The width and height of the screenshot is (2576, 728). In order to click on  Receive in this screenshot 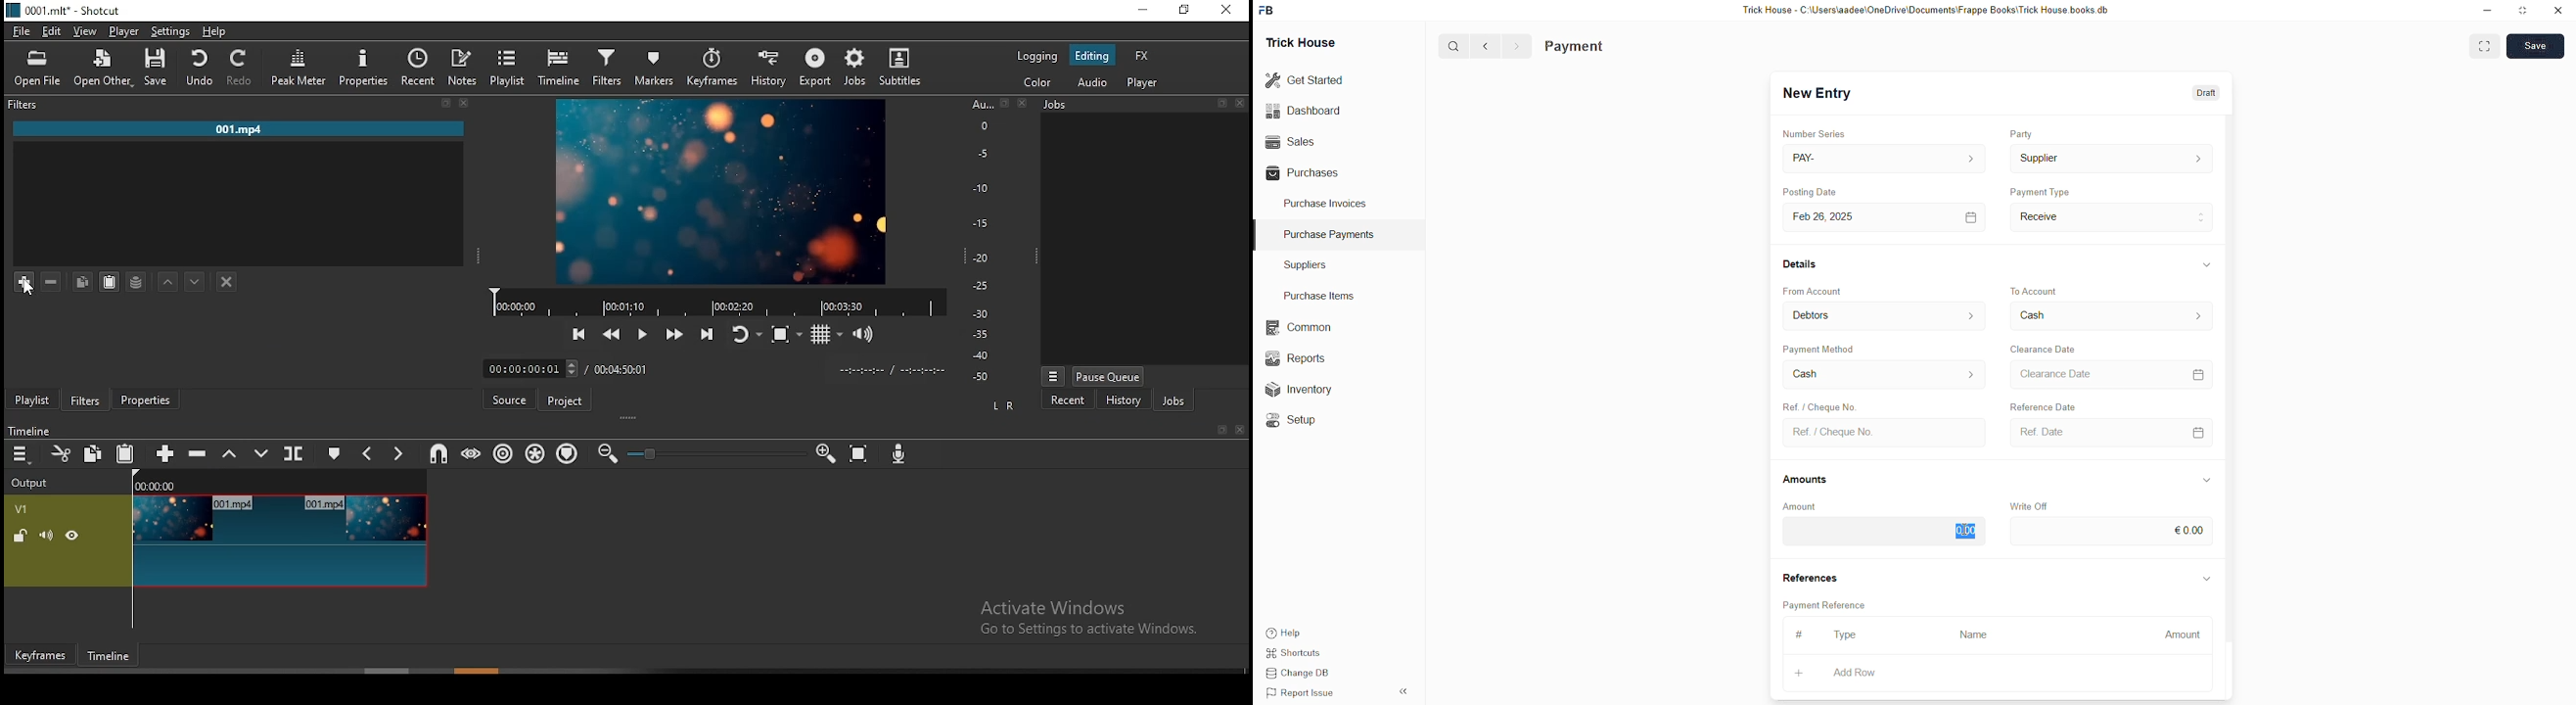, I will do `click(2112, 217)`.